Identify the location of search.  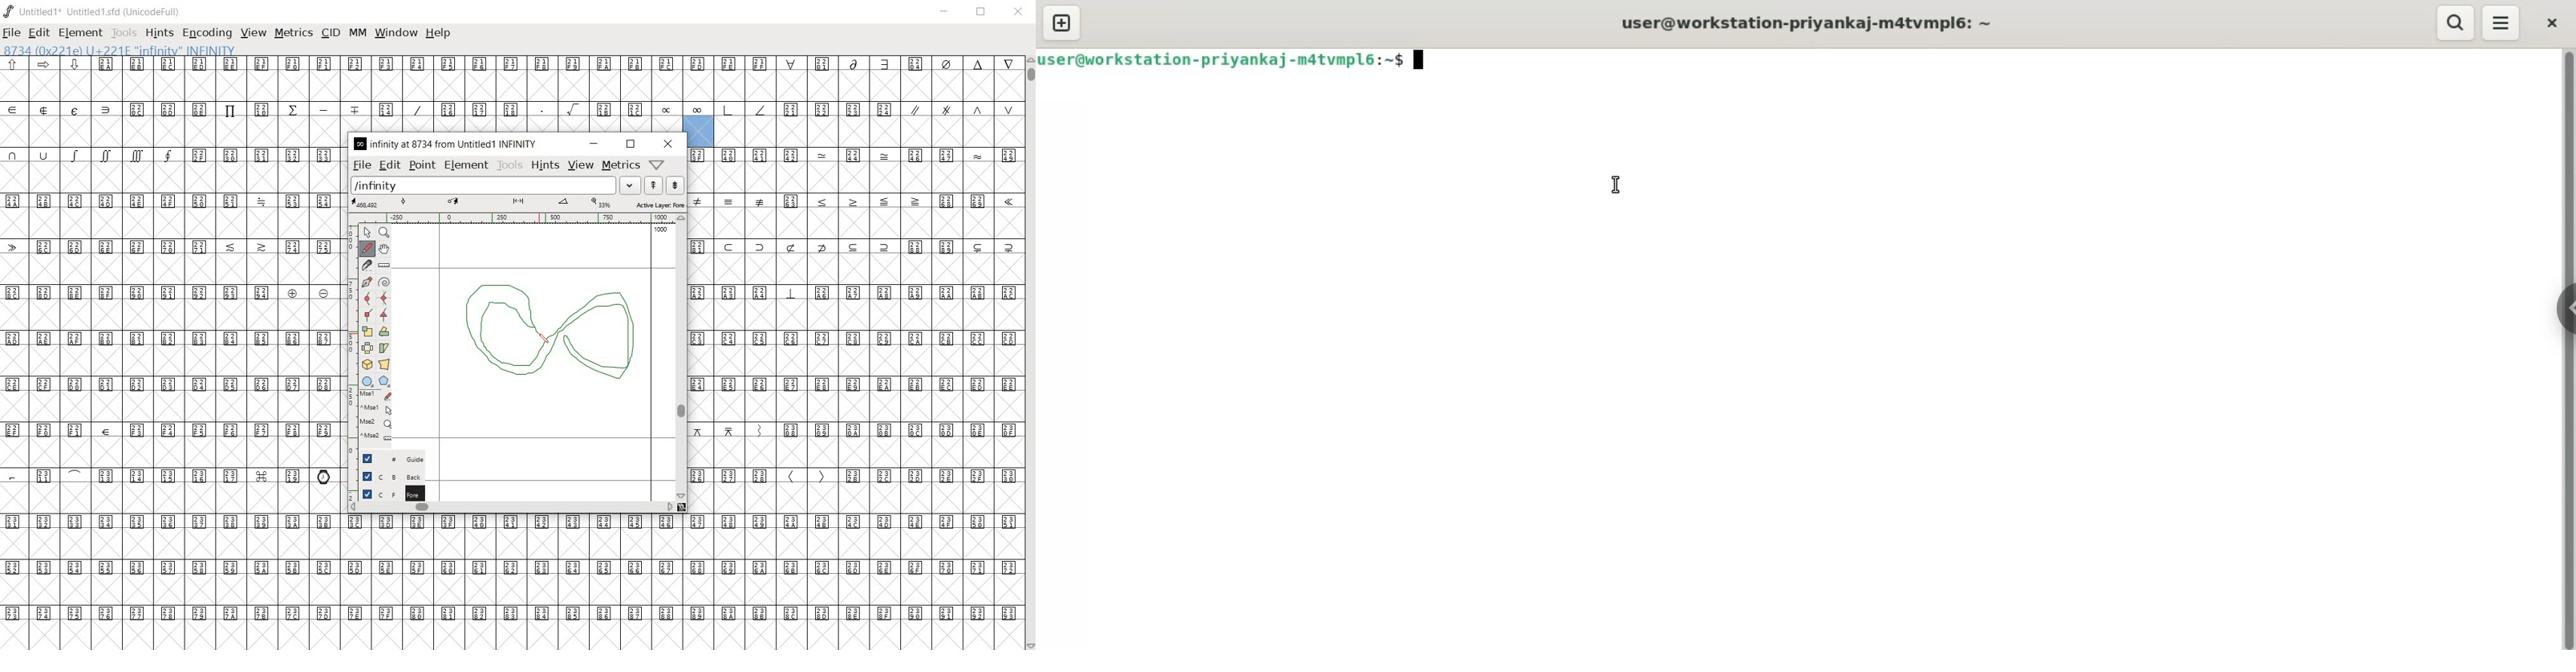
(2454, 22).